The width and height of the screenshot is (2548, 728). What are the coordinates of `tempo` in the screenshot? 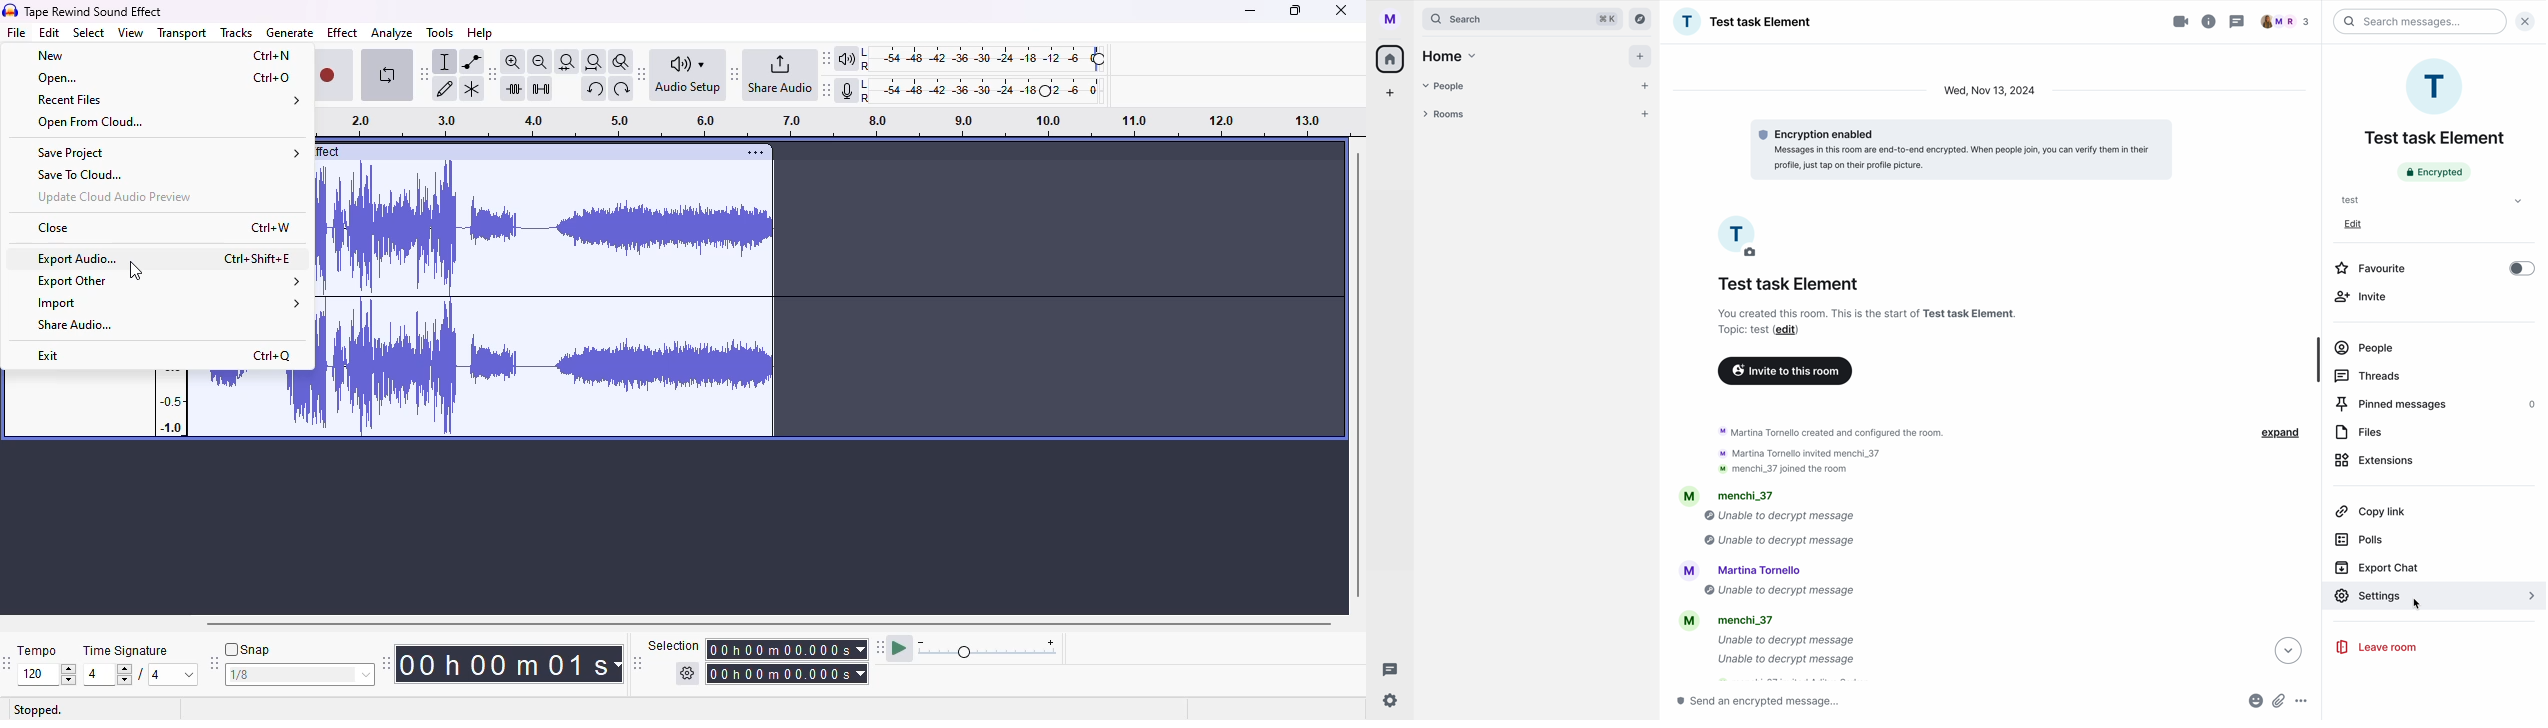 It's located at (49, 666).